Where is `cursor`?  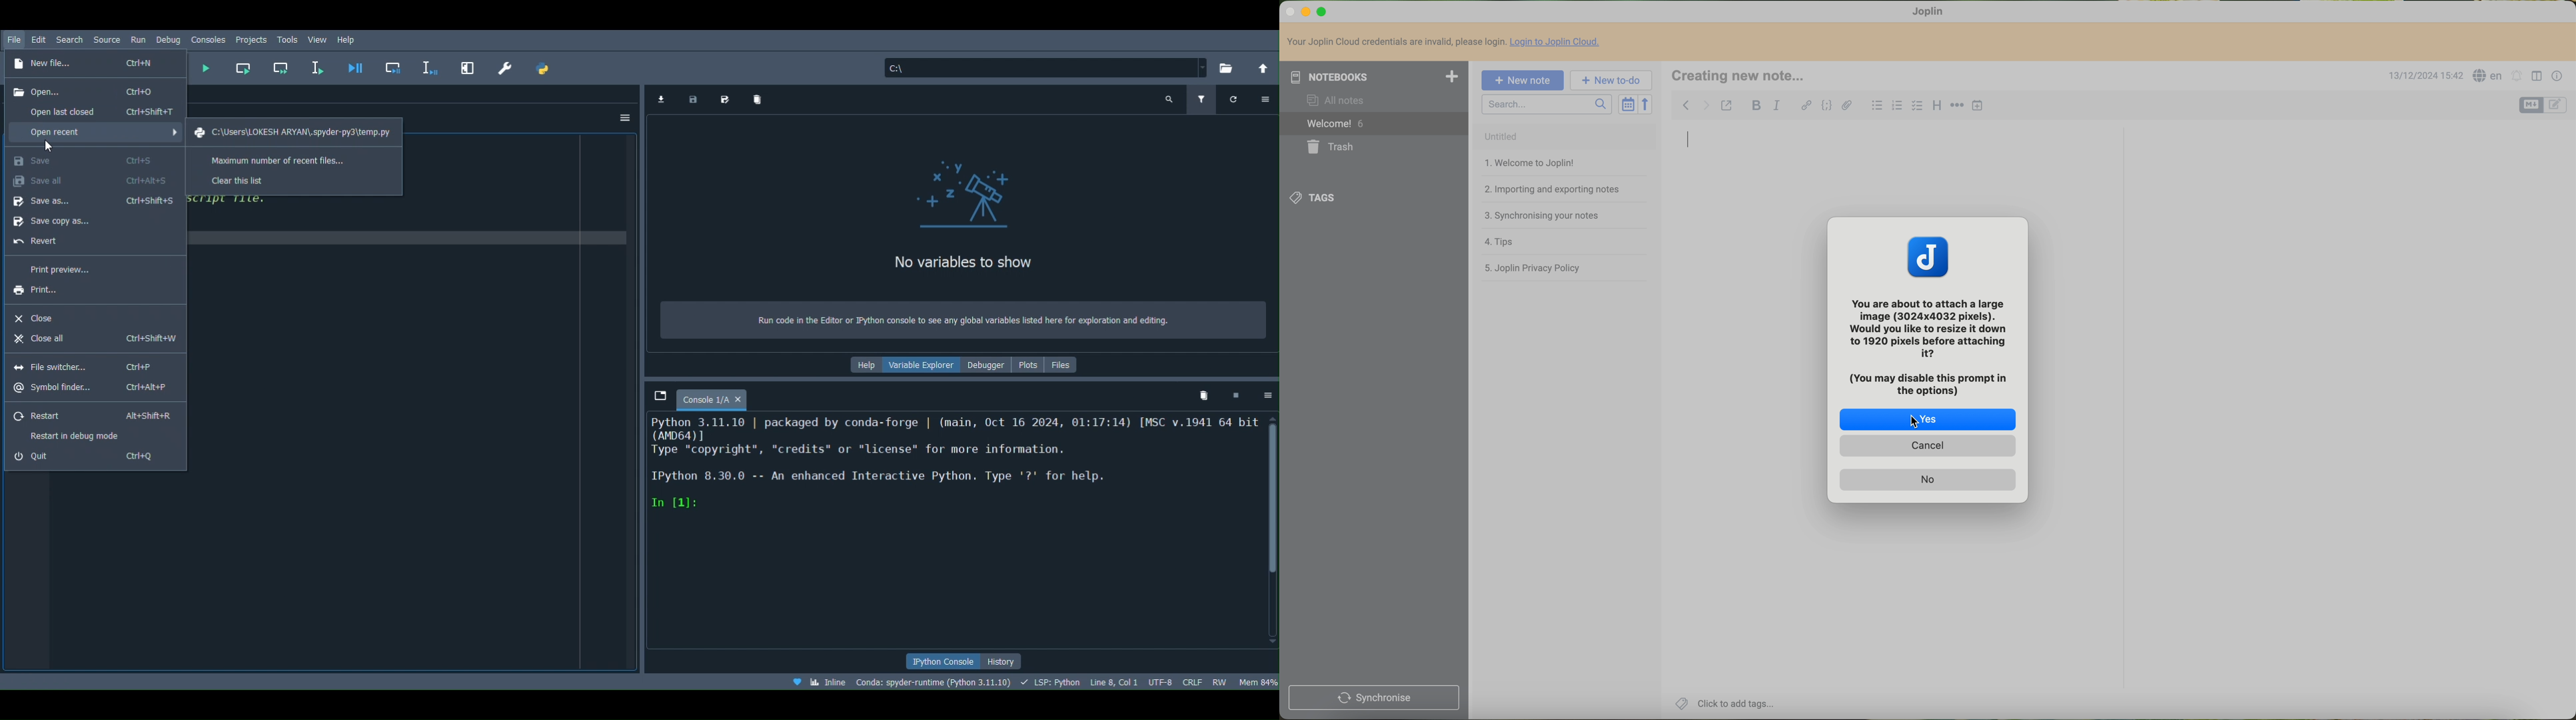 cursor is located at coordinates (49, 145).